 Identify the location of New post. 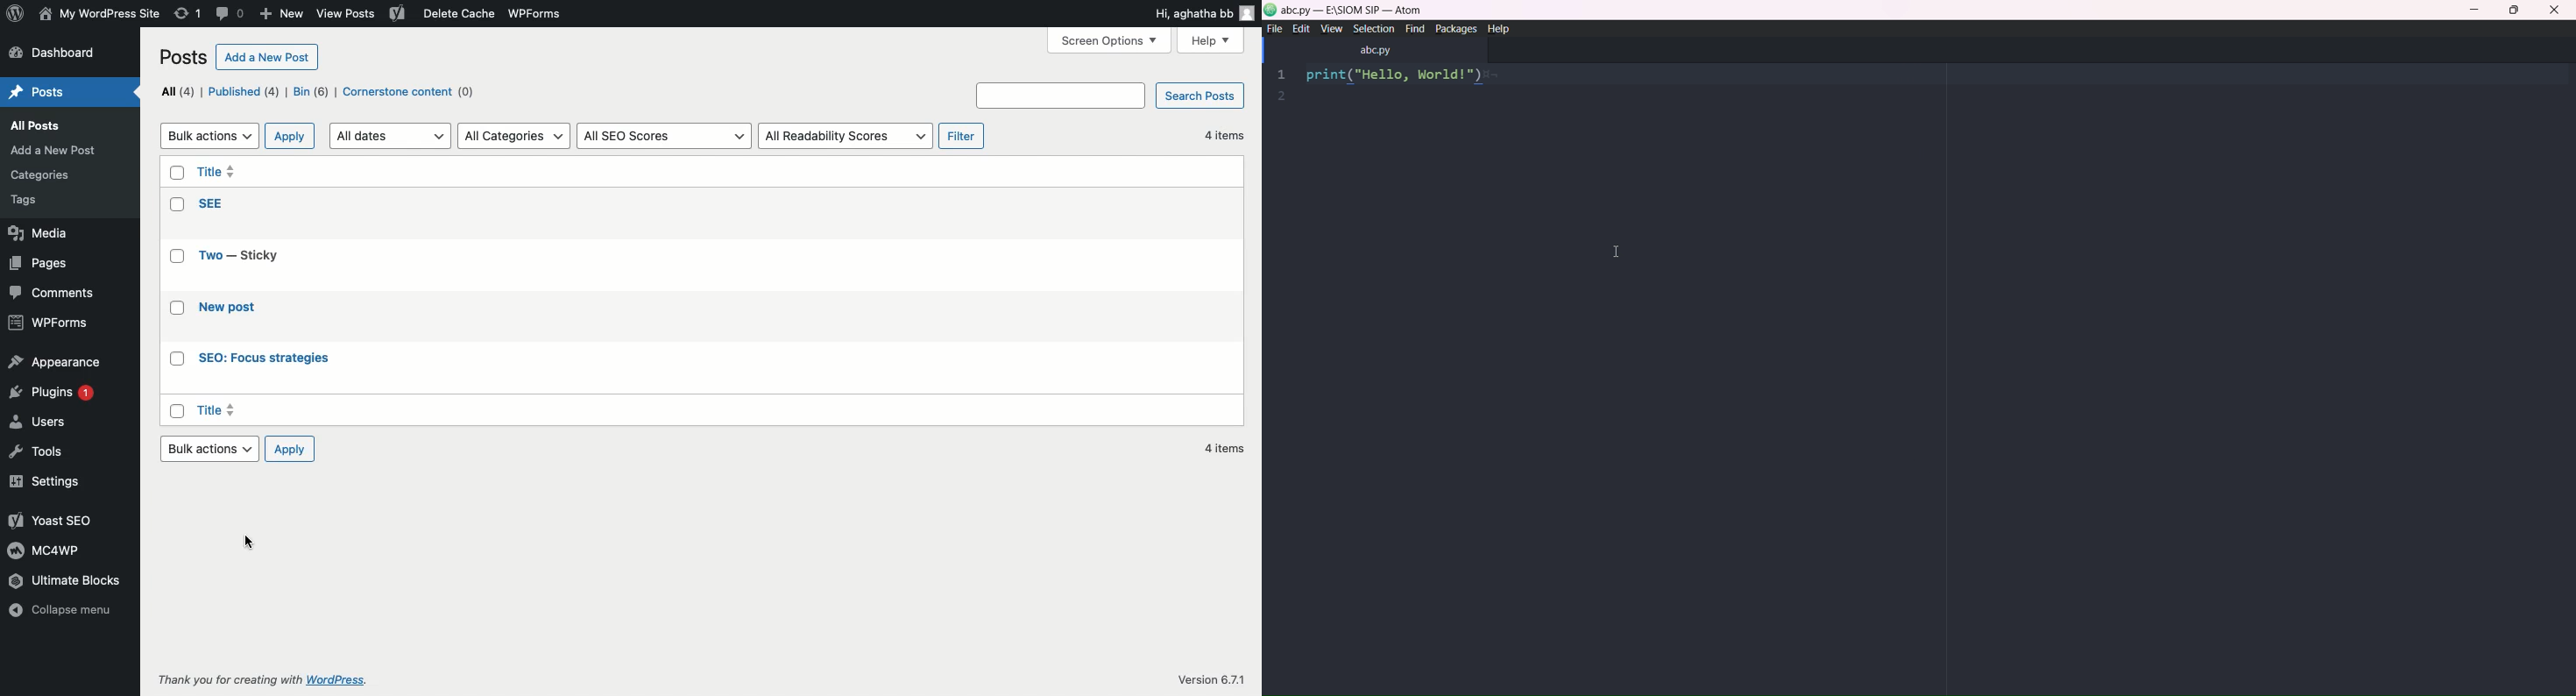
(230, 309).